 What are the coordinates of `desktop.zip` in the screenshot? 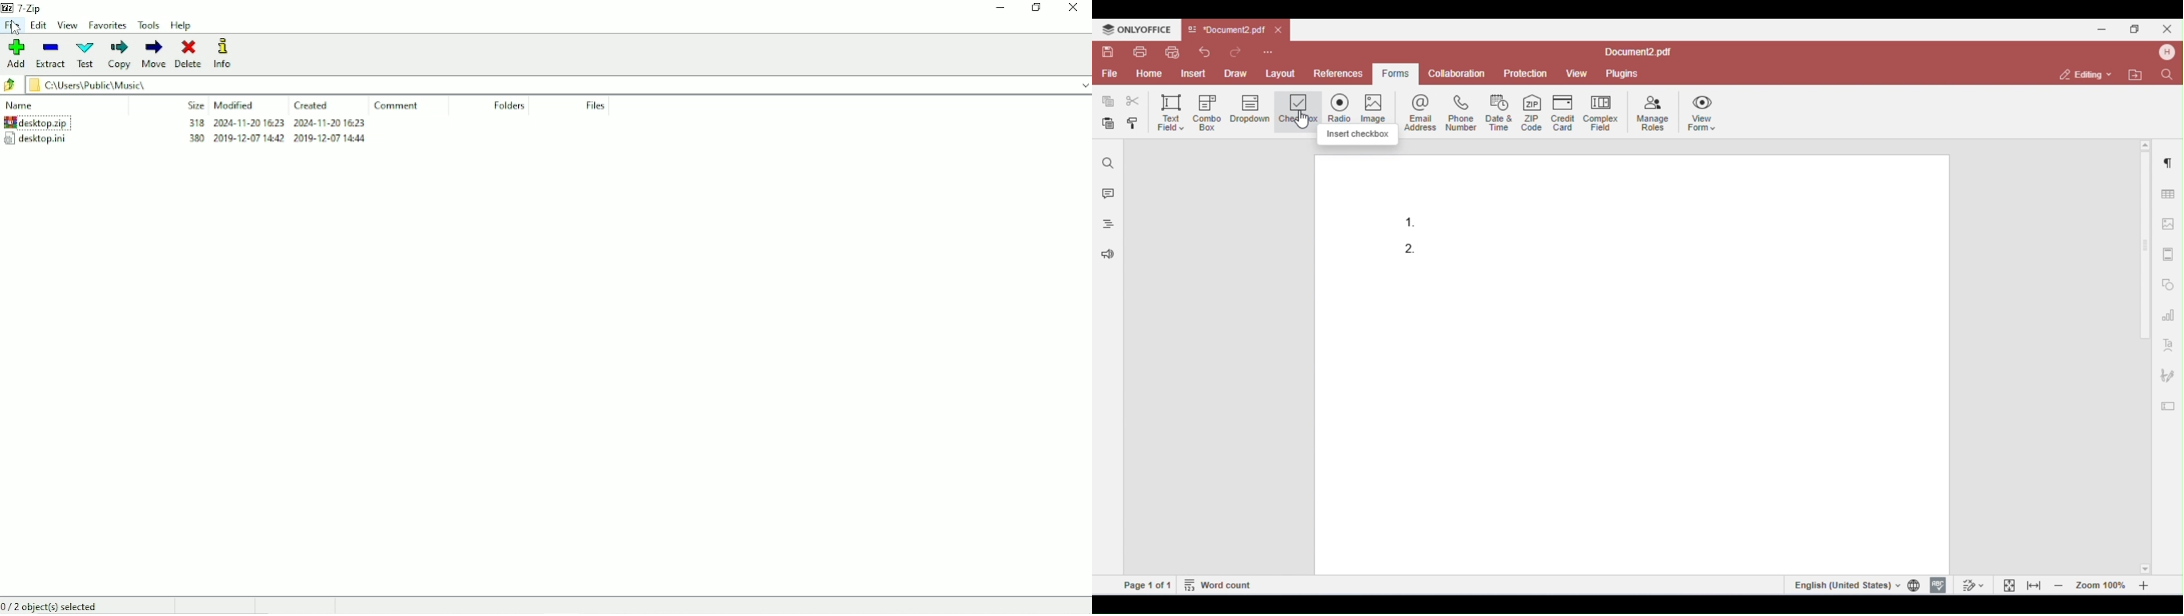 It's located at (36, 122).